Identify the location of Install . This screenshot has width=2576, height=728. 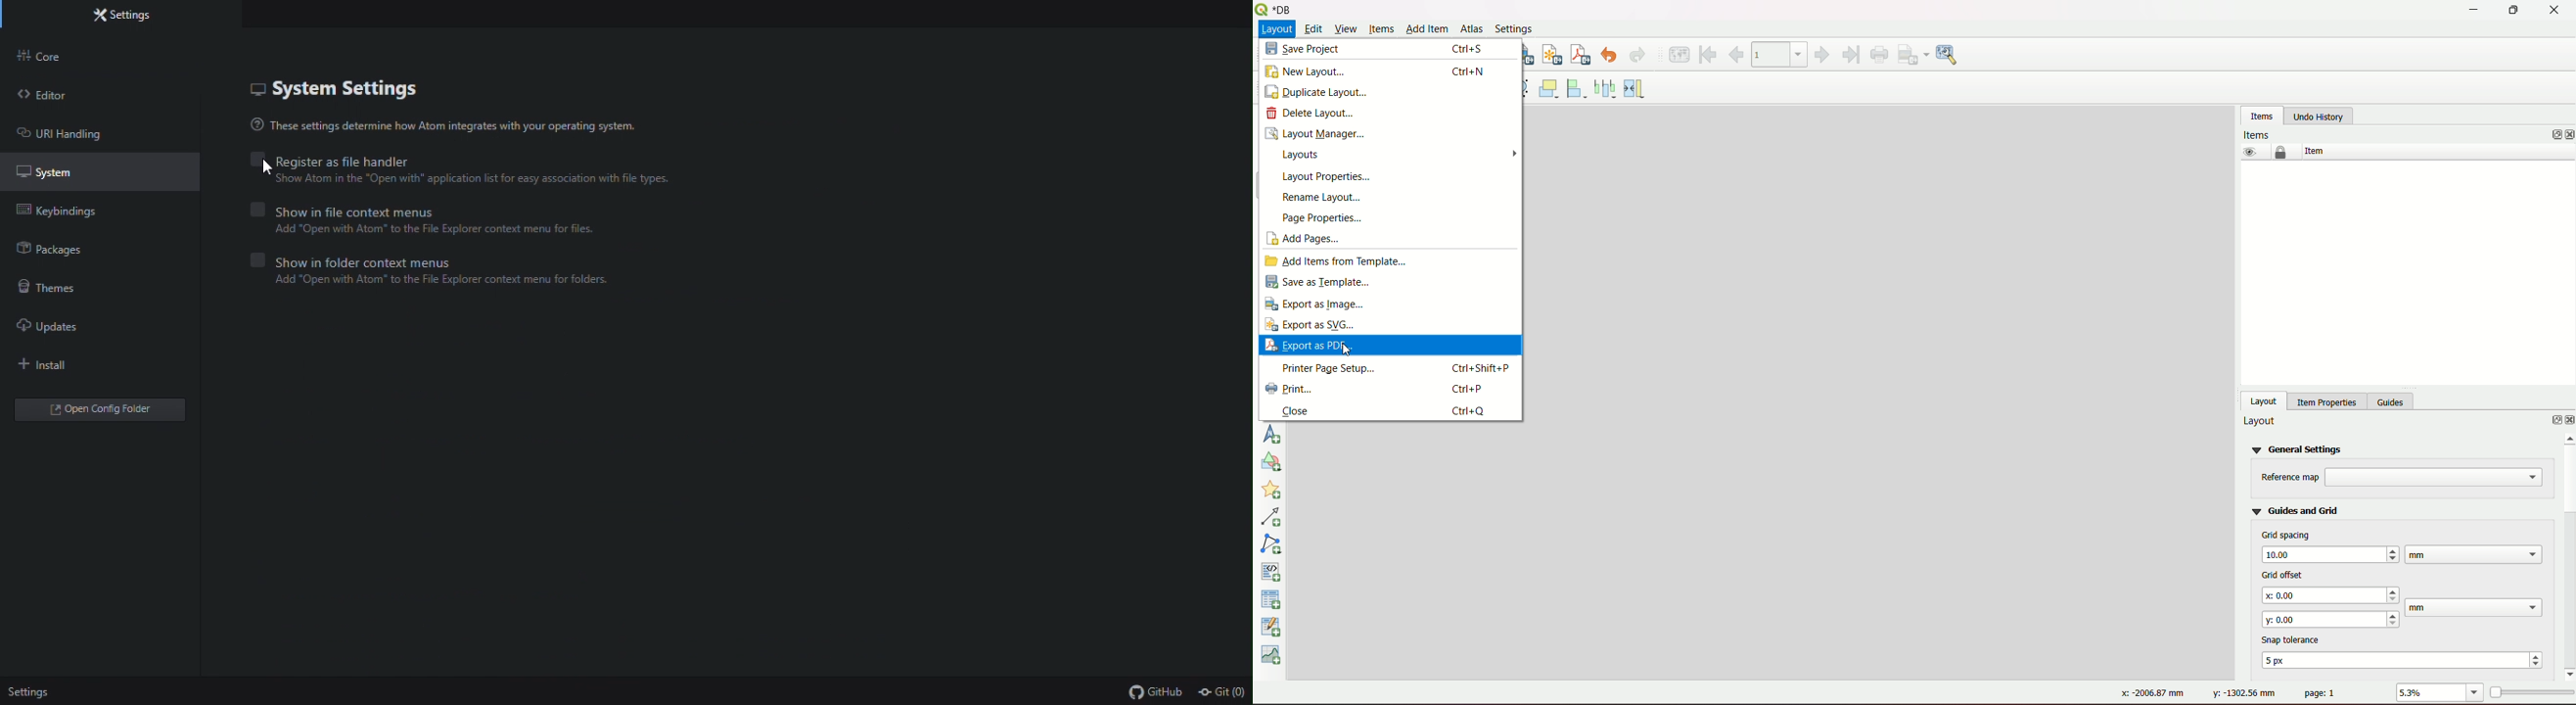
(58, 368).